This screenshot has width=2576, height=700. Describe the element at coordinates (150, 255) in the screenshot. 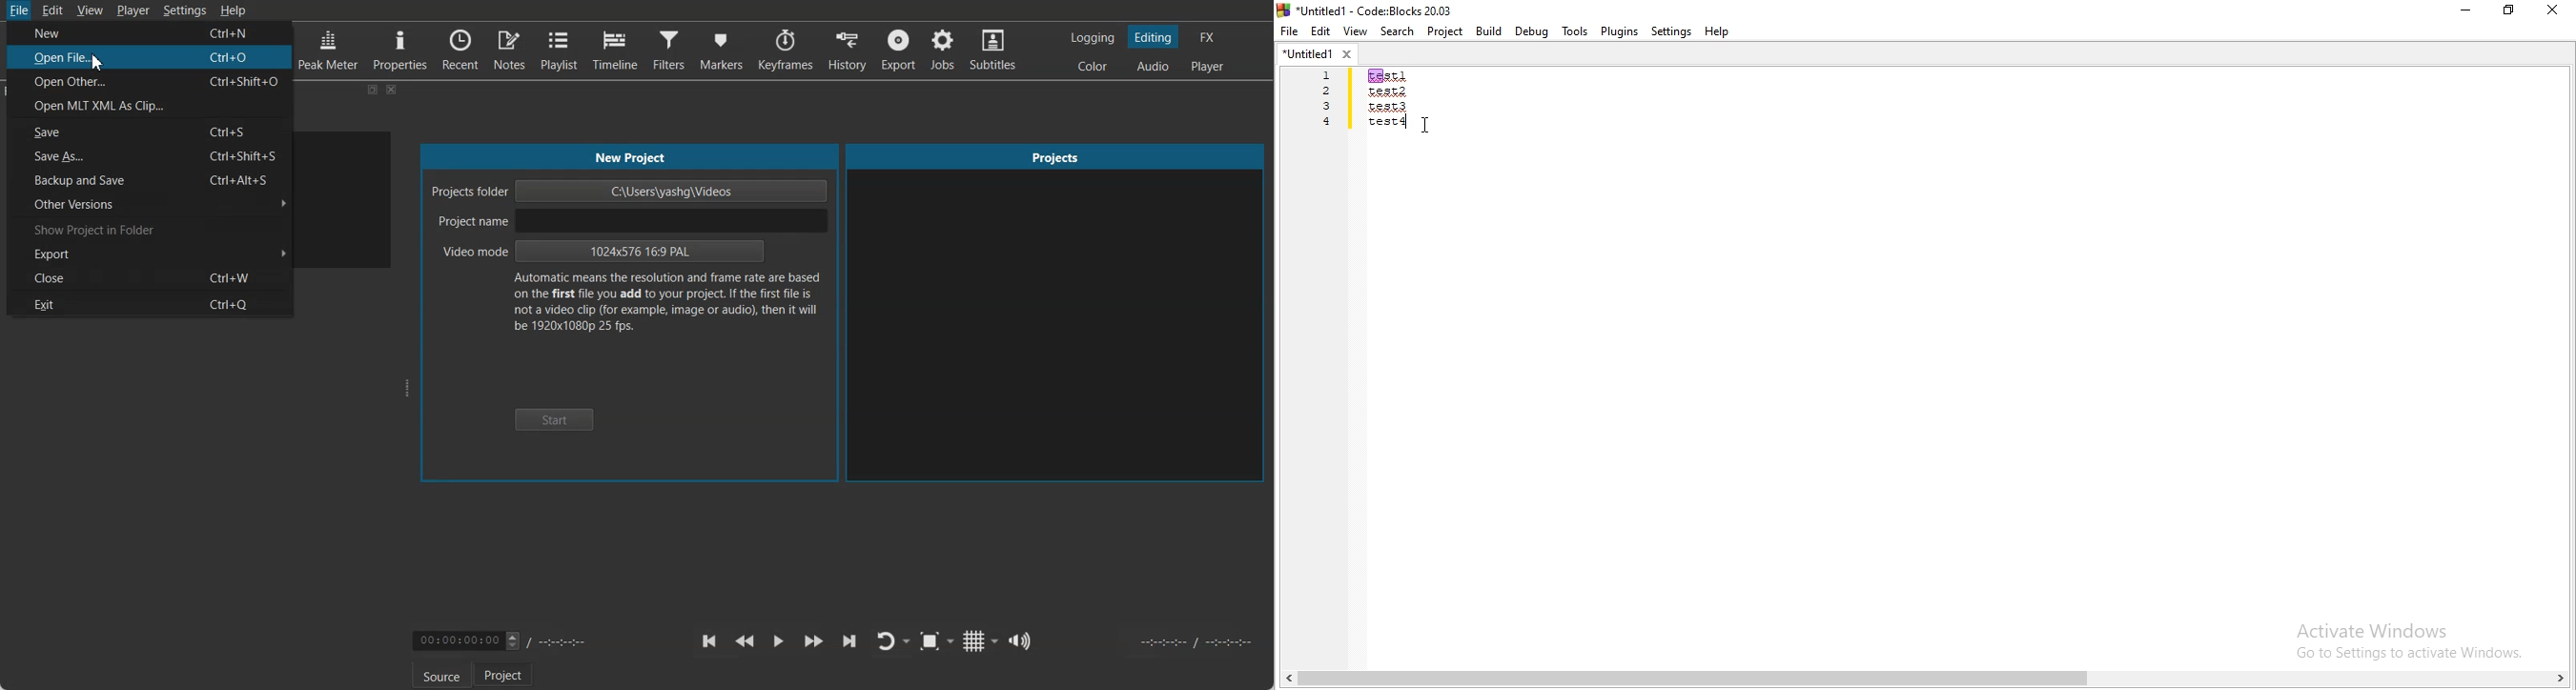

I see `Export` at that location.